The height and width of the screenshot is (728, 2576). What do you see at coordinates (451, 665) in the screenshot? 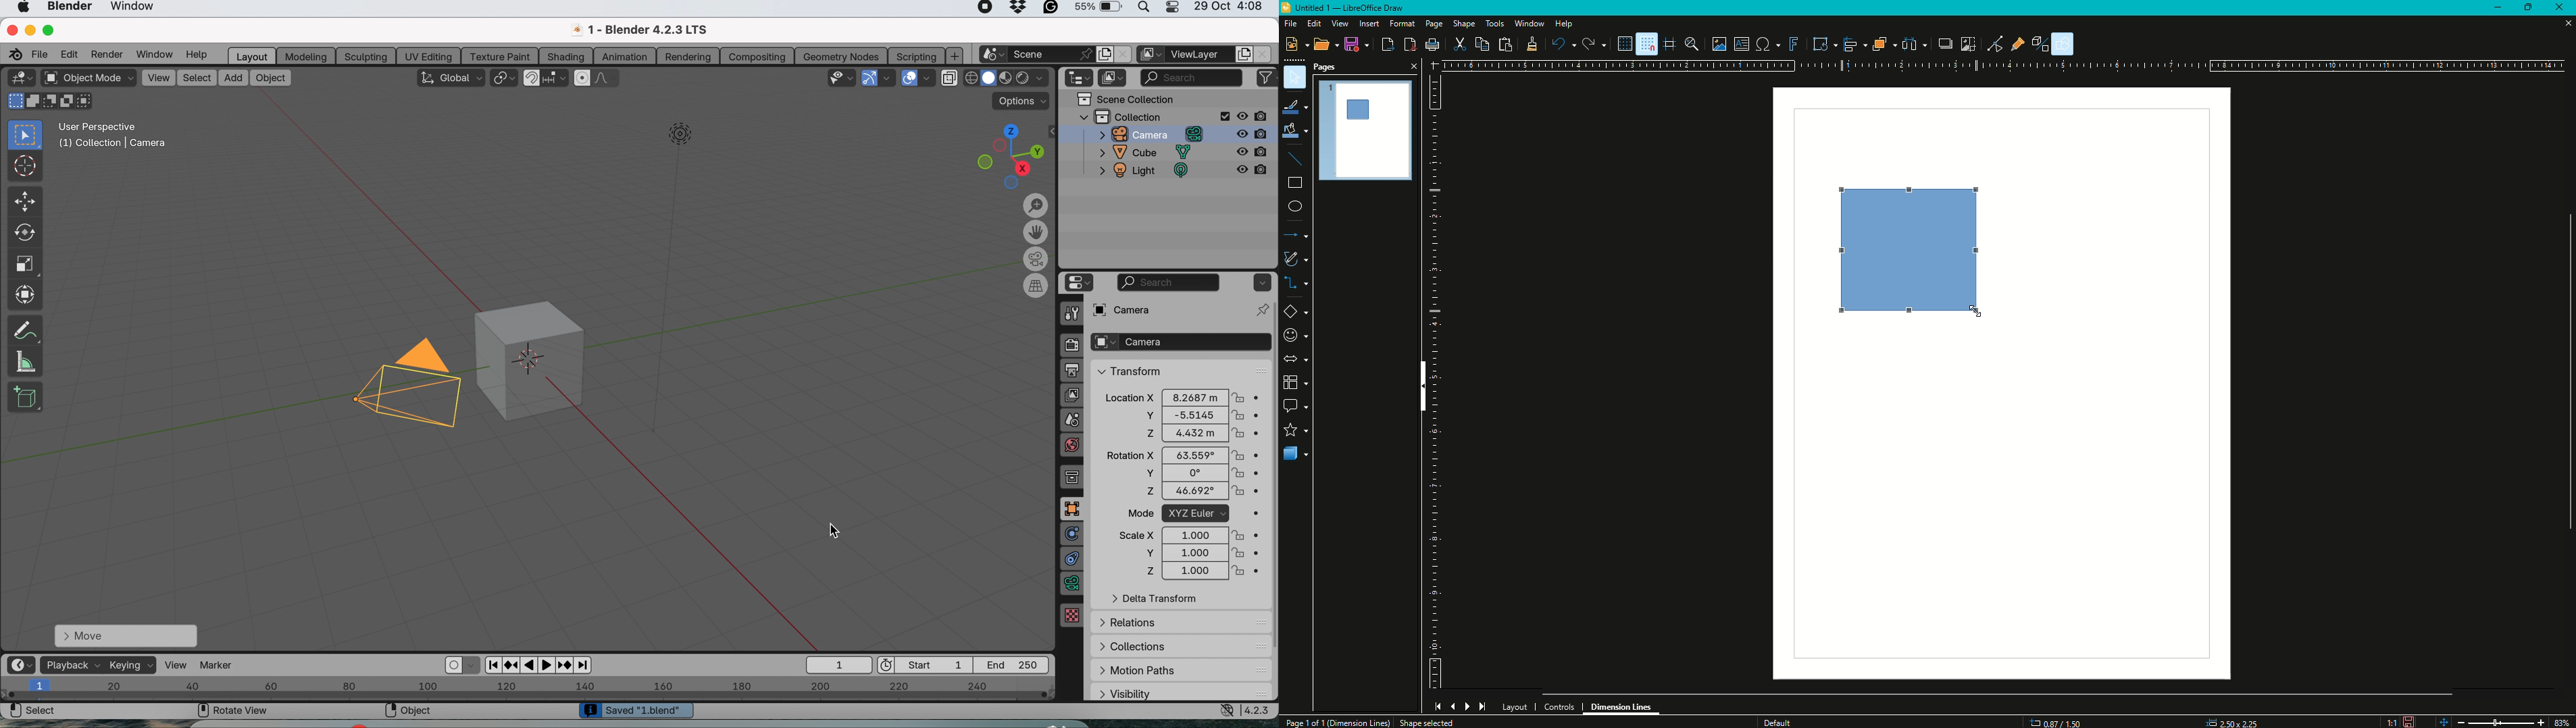
I see `auto keying` at bounding box center [451, 665].